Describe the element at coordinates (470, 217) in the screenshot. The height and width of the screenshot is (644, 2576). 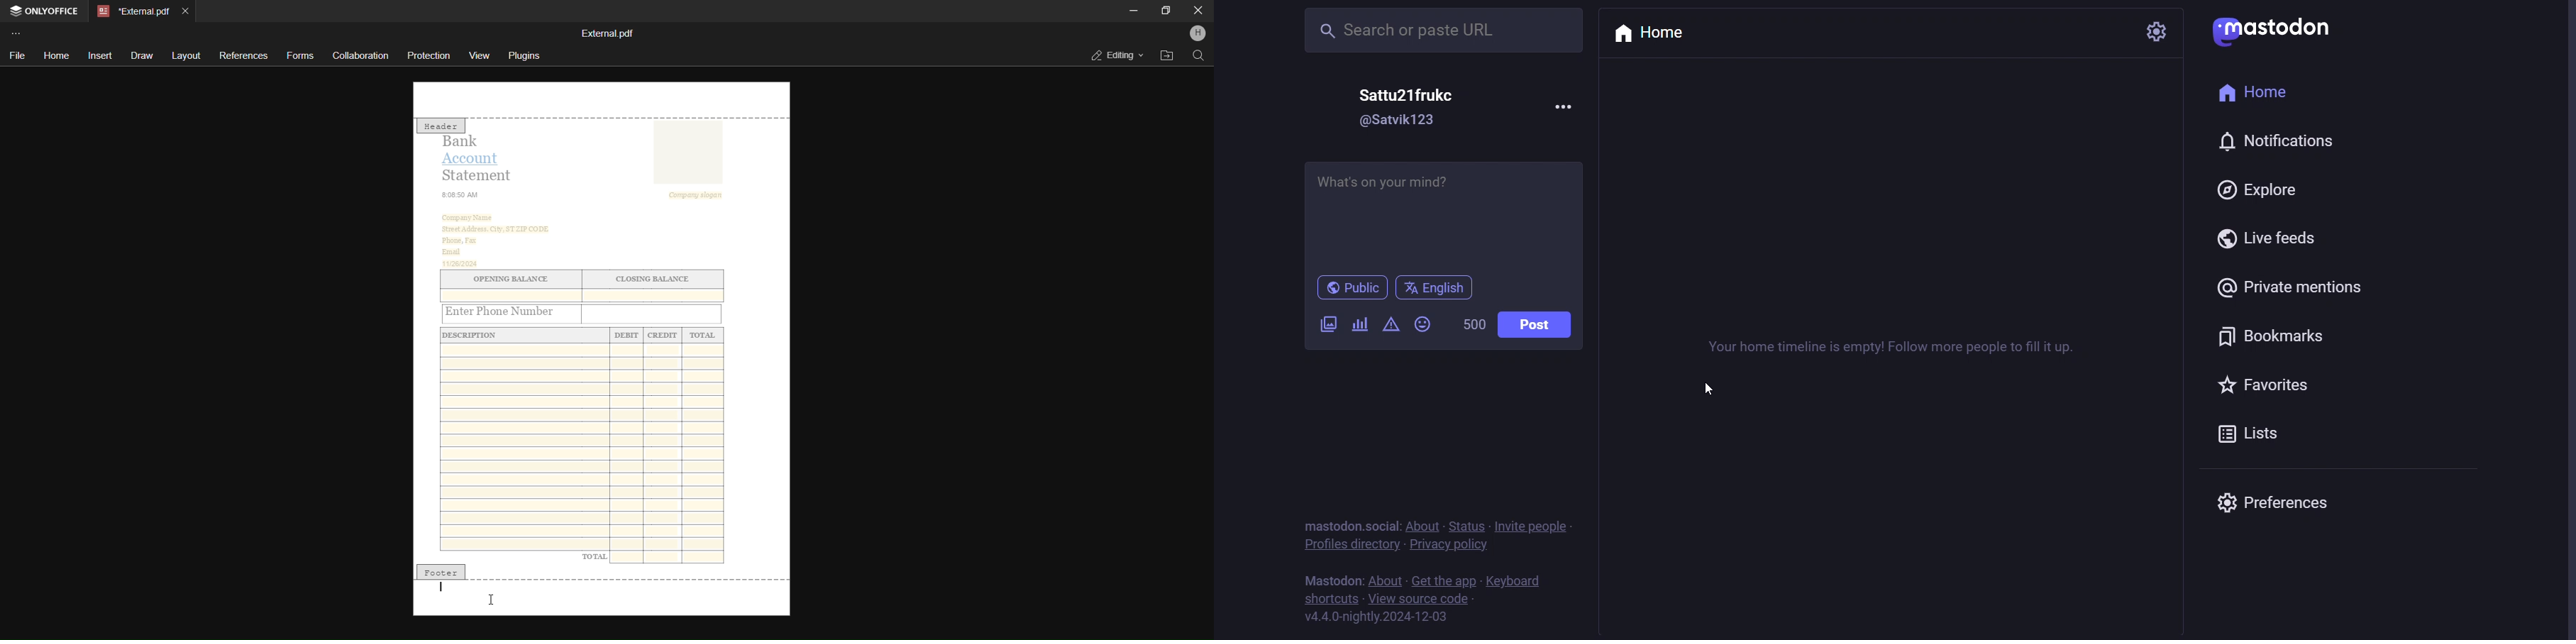
I see `‘Company Name` at that location.